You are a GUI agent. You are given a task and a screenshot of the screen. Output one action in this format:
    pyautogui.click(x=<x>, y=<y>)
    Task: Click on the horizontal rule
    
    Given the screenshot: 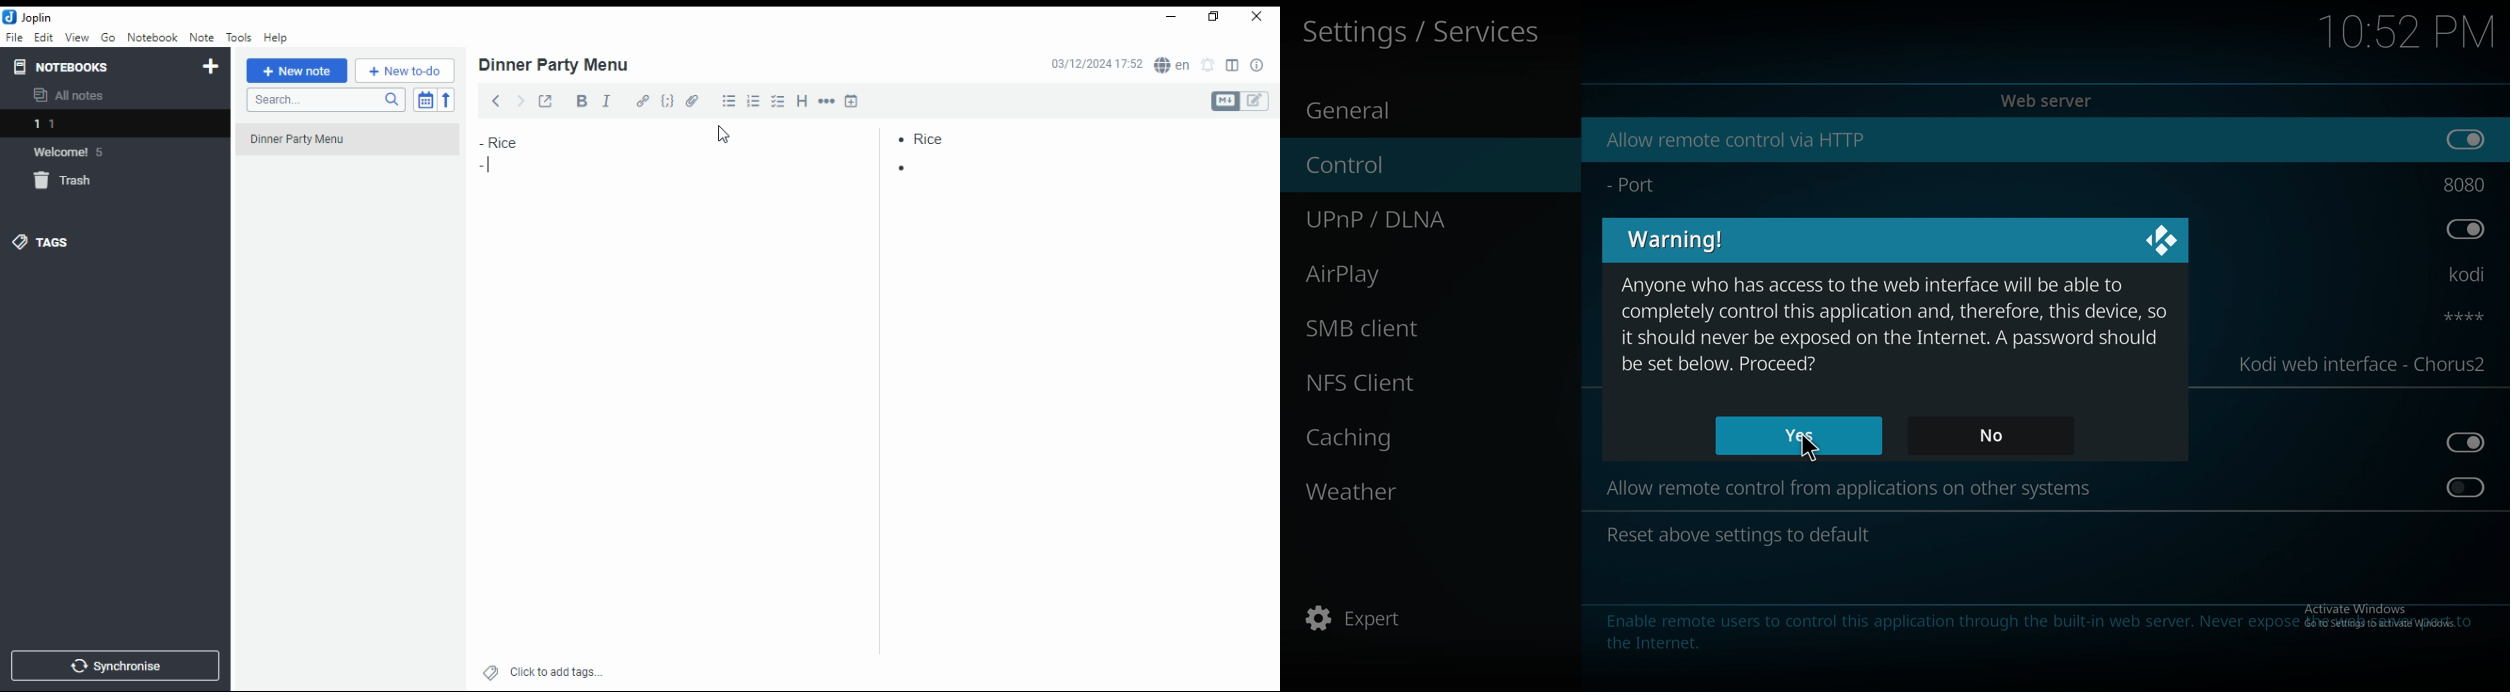 What is the action you would take?
    pyautogui.click(x=826, y=100)
    